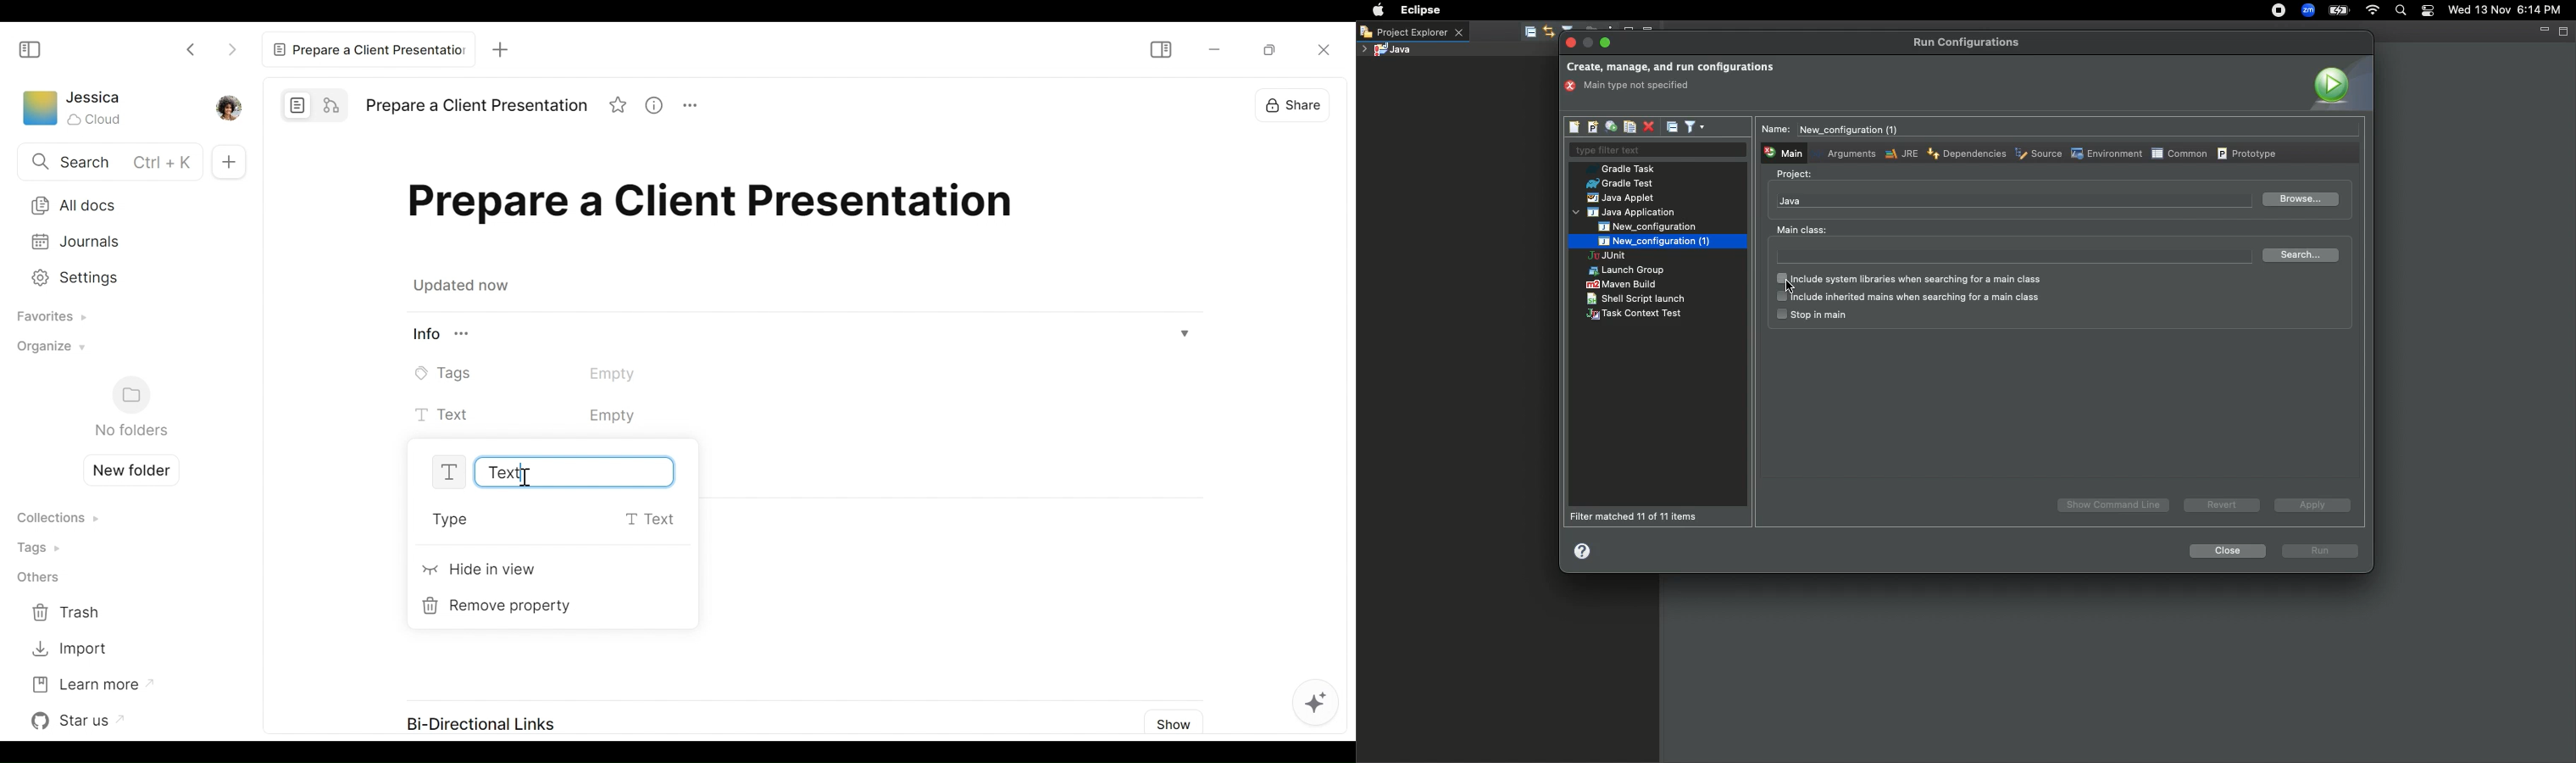 The image size is (2576, 784). I want to click on Close, so click(1572, 43).